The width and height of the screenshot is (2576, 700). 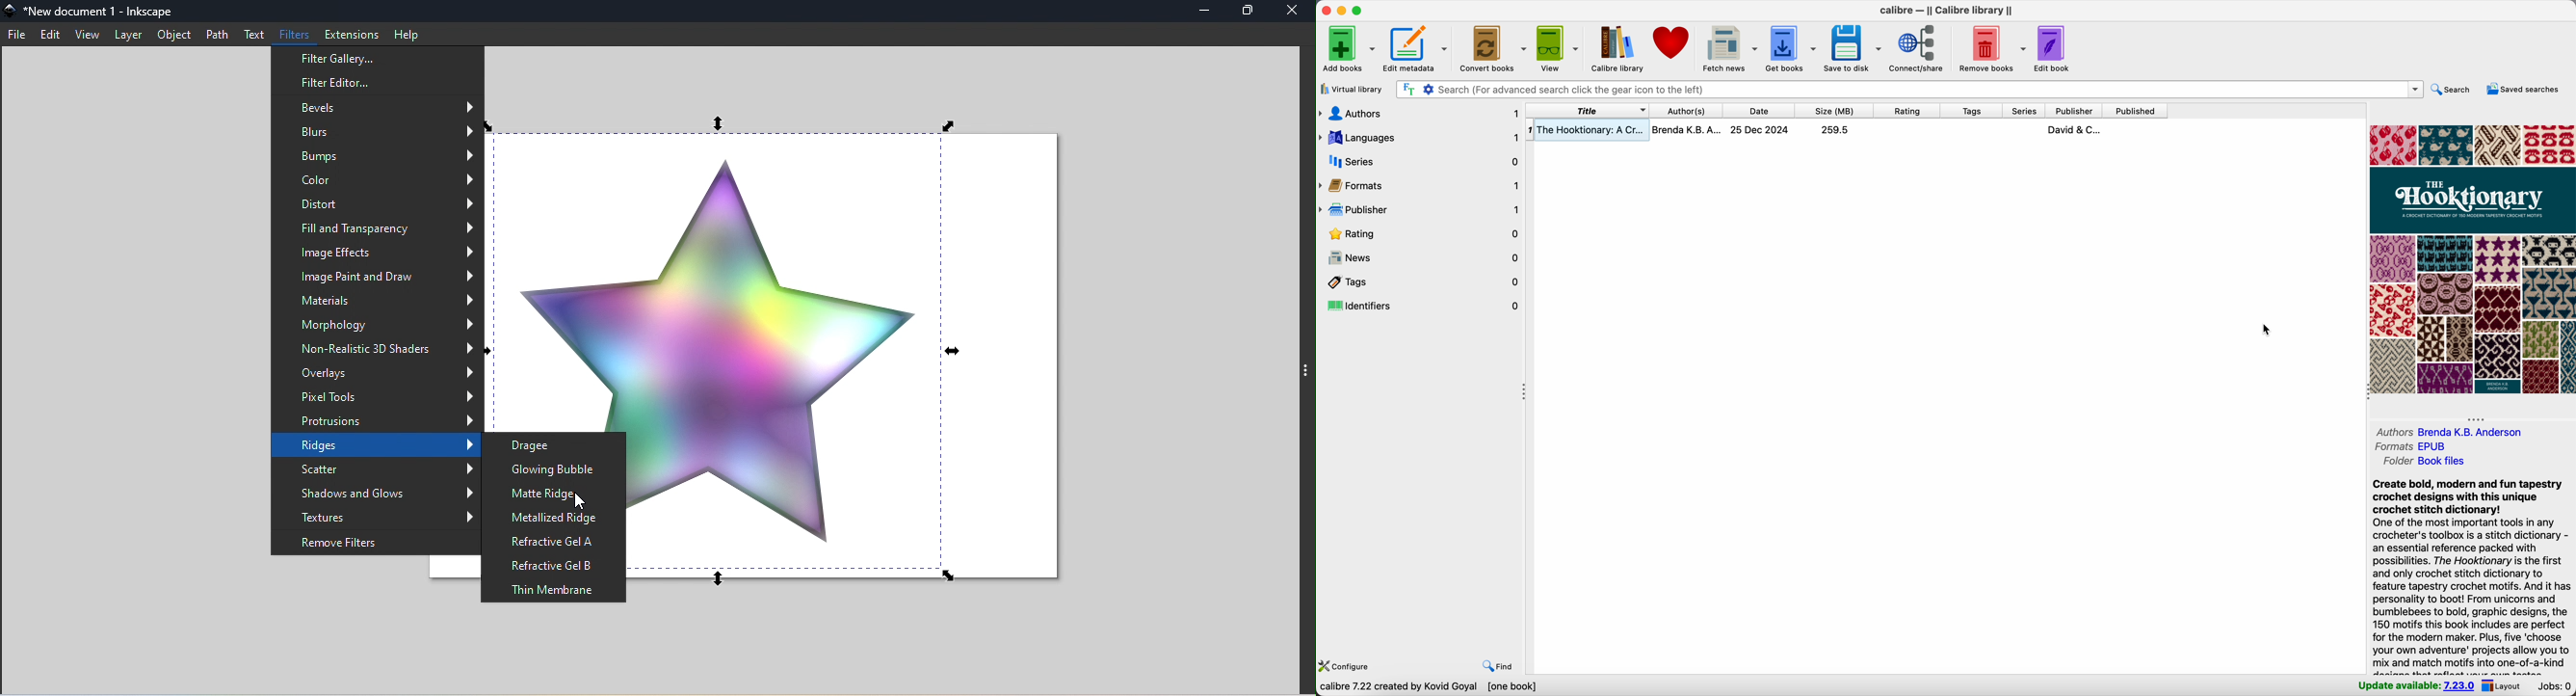 What do you see at coordinates (1421, 160) in the screenshot?
I see `series` at bounding box center [1421, 160].